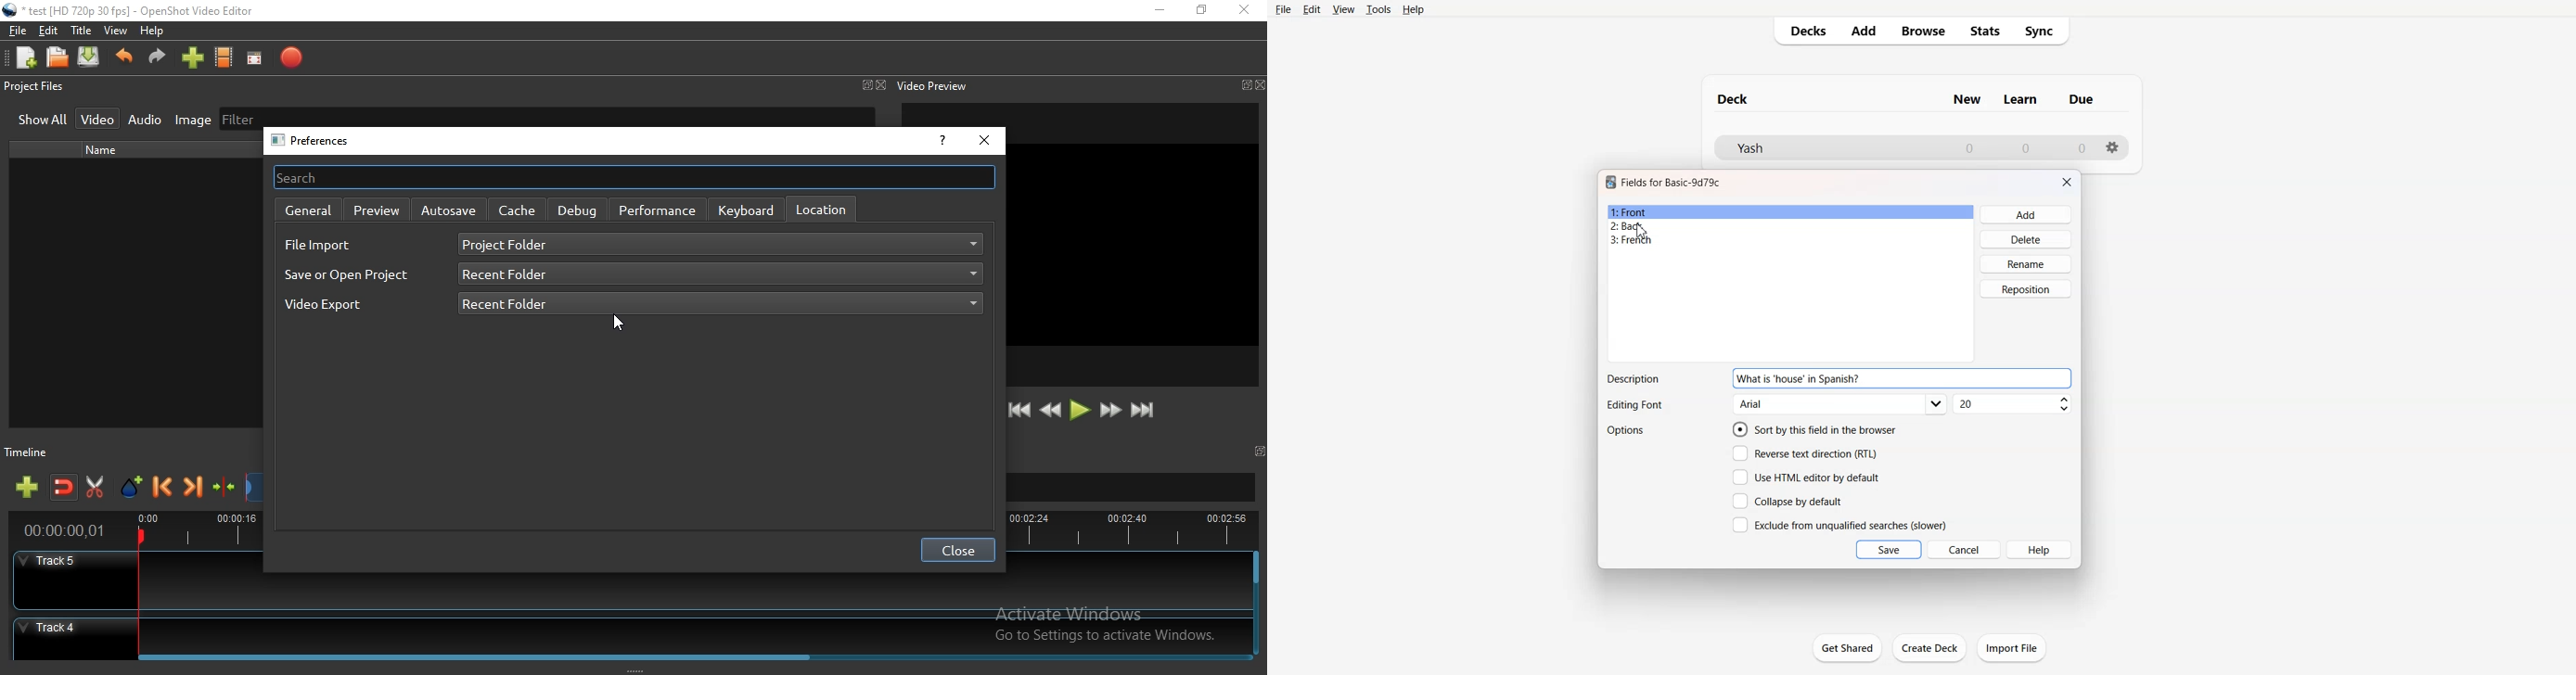  What do you see at coordinates (1244, 85) in the screenshot?
I see `window` at bounding box center [1244, 85].